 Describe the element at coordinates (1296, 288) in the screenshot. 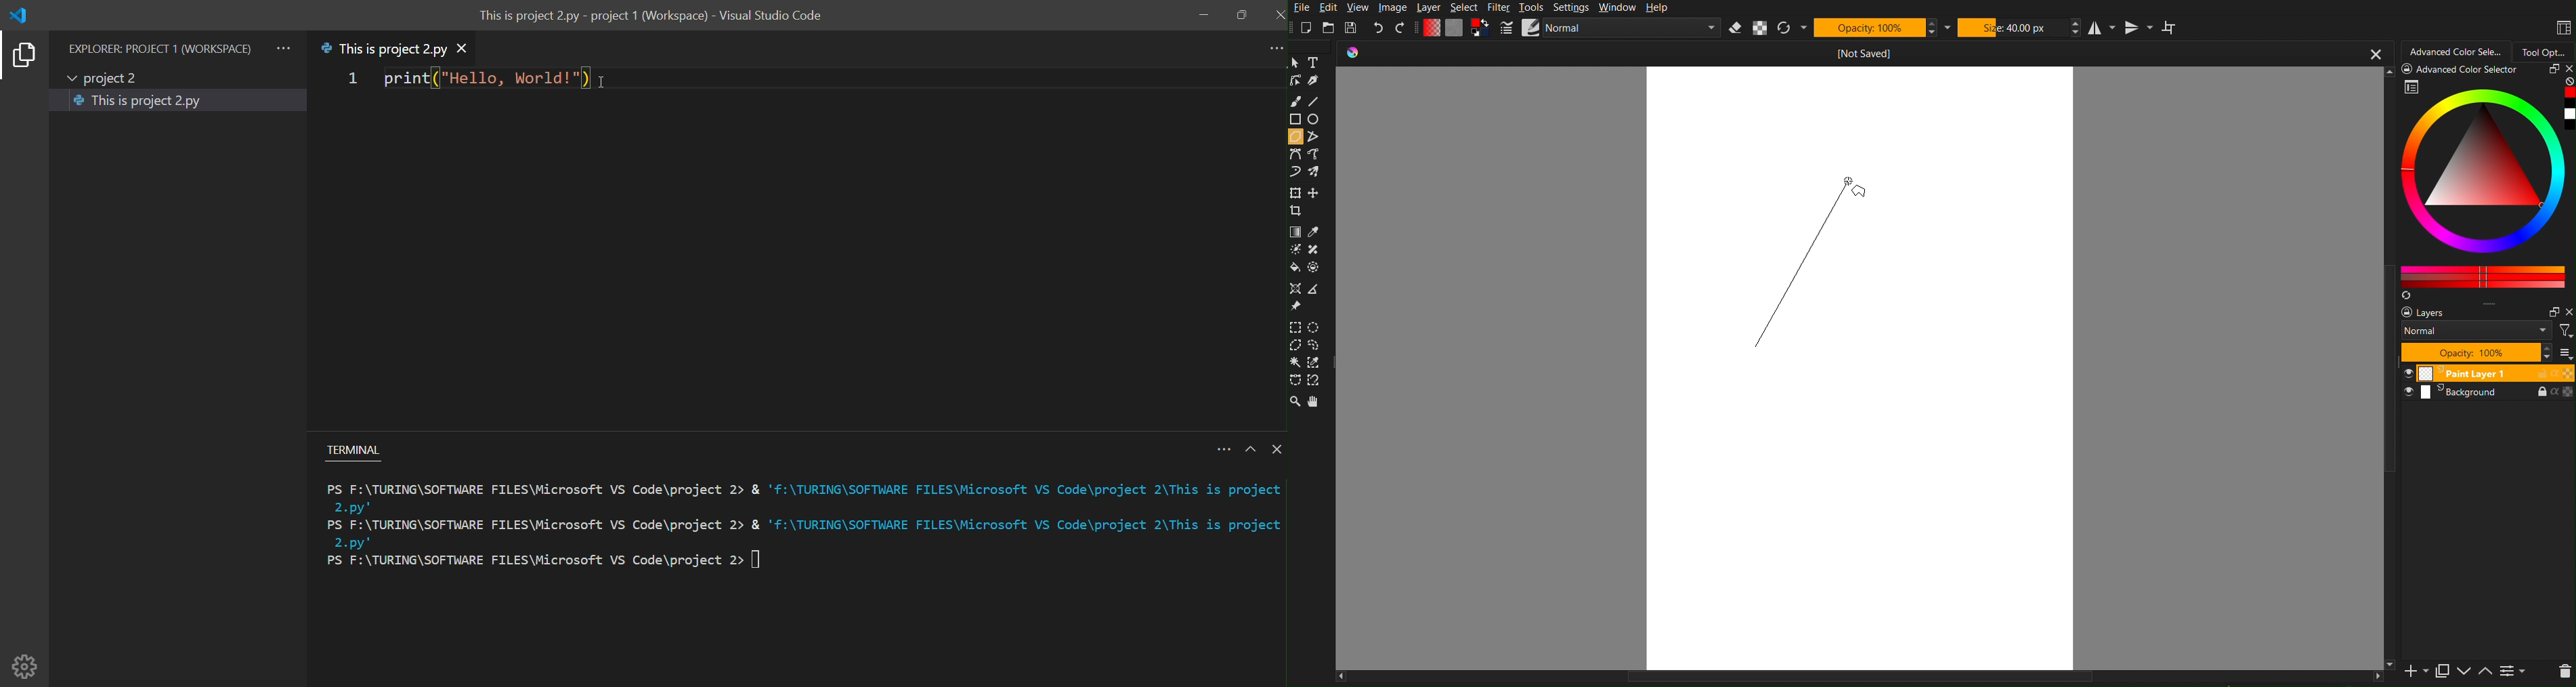

I see `assistant tool` at that location.